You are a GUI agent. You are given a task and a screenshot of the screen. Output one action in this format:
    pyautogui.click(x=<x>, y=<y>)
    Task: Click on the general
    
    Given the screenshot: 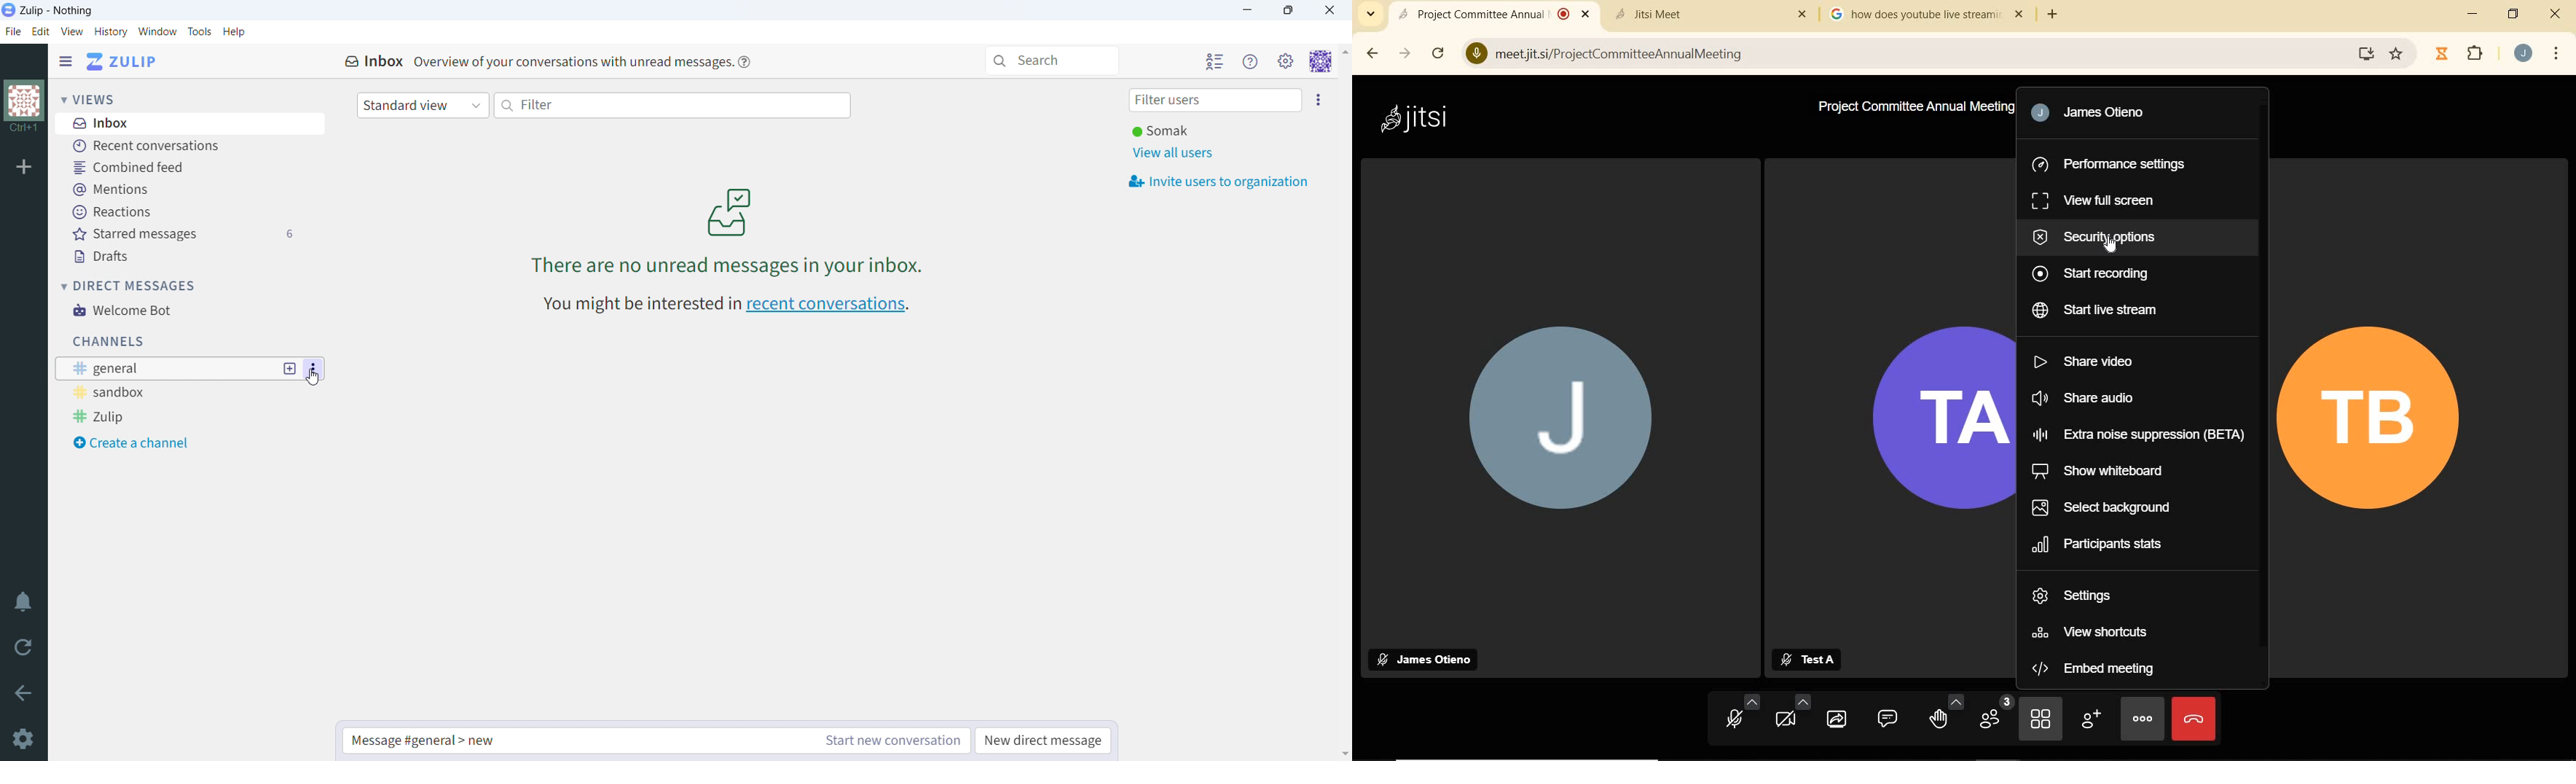 What is the action you would take?
    pyautogui.click(x=164, y=369)
    